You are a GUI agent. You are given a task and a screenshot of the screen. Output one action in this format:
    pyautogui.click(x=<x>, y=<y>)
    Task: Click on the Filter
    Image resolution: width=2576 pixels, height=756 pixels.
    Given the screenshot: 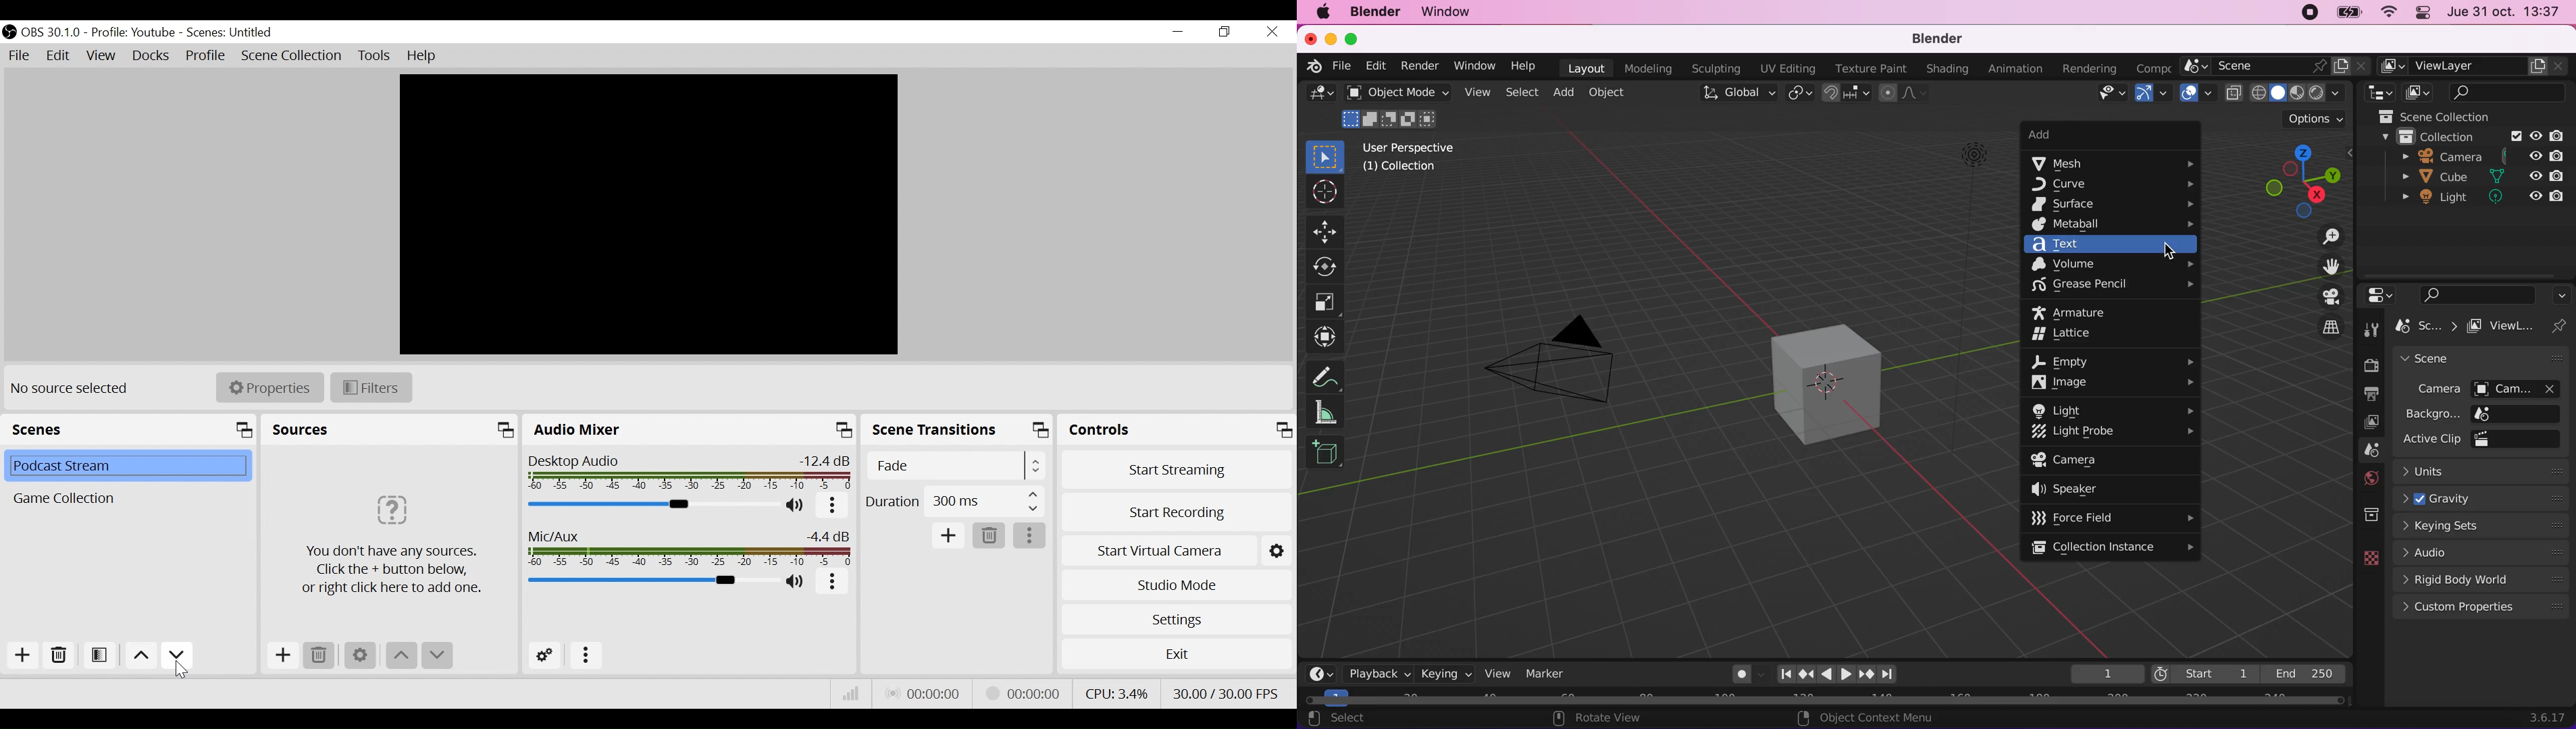 What is the action you would take?
    pyautogui.click(x=369, y=386)
    